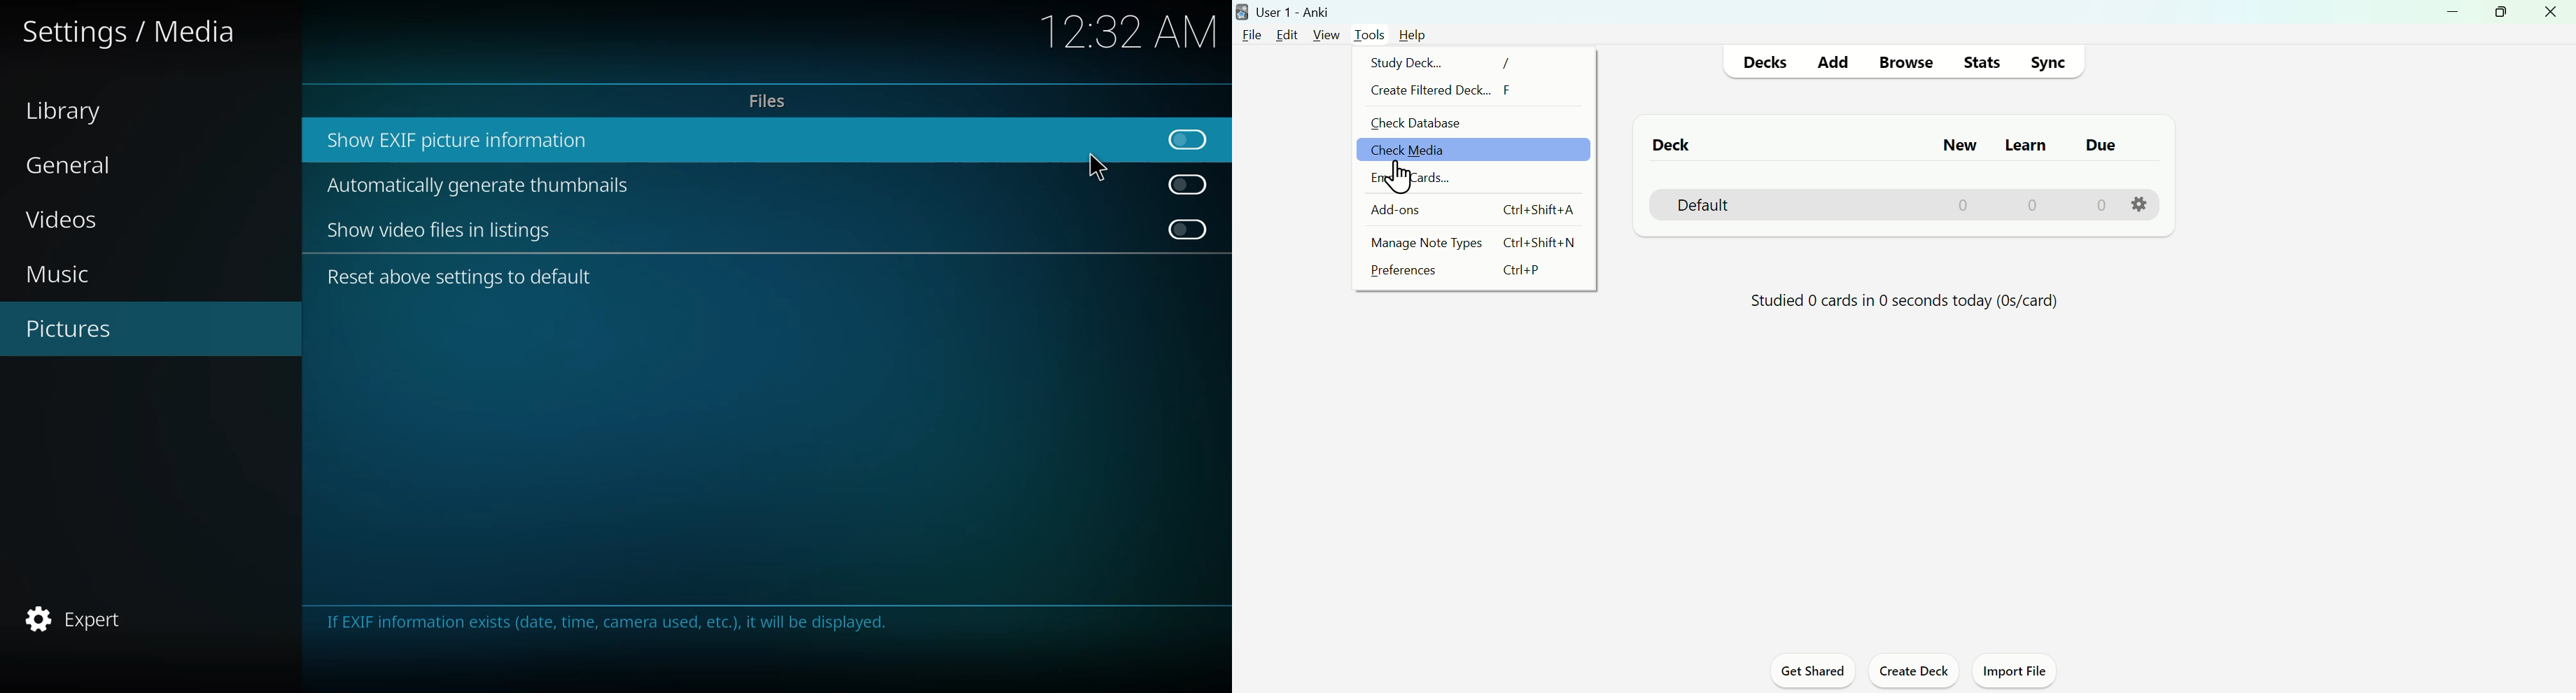  I want to click on reset above settings to default, so click(459, 279).